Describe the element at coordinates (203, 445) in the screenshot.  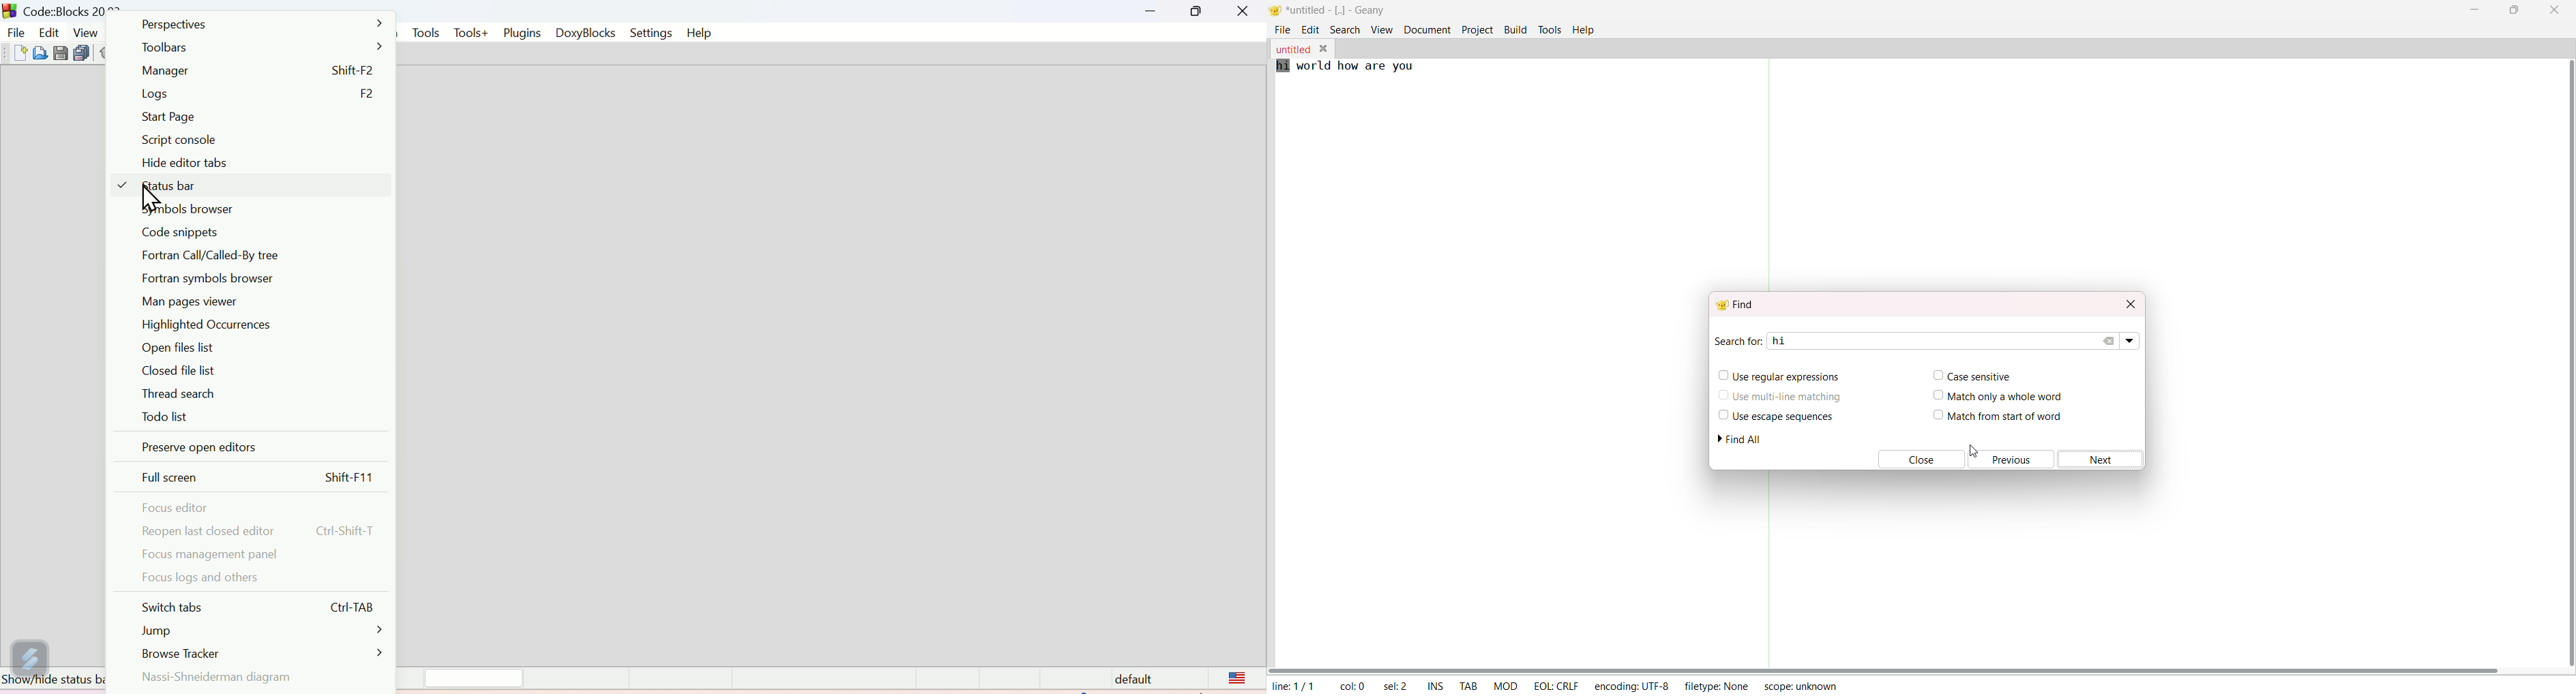
I see `Preserve open editors` at that location.